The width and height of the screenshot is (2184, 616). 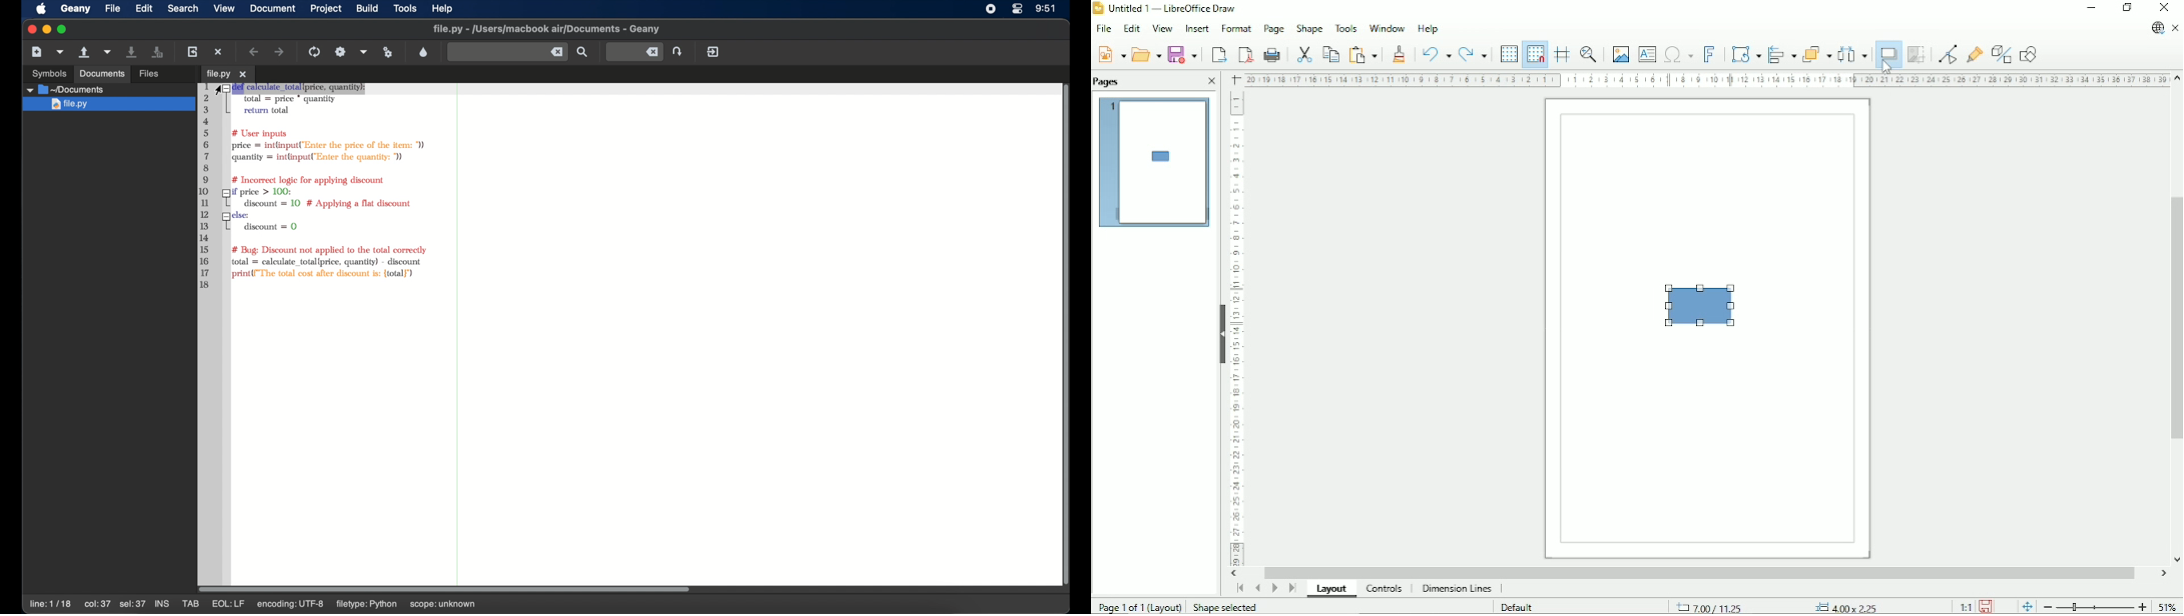 I want to click on Default, so click(x=1520, y=606).